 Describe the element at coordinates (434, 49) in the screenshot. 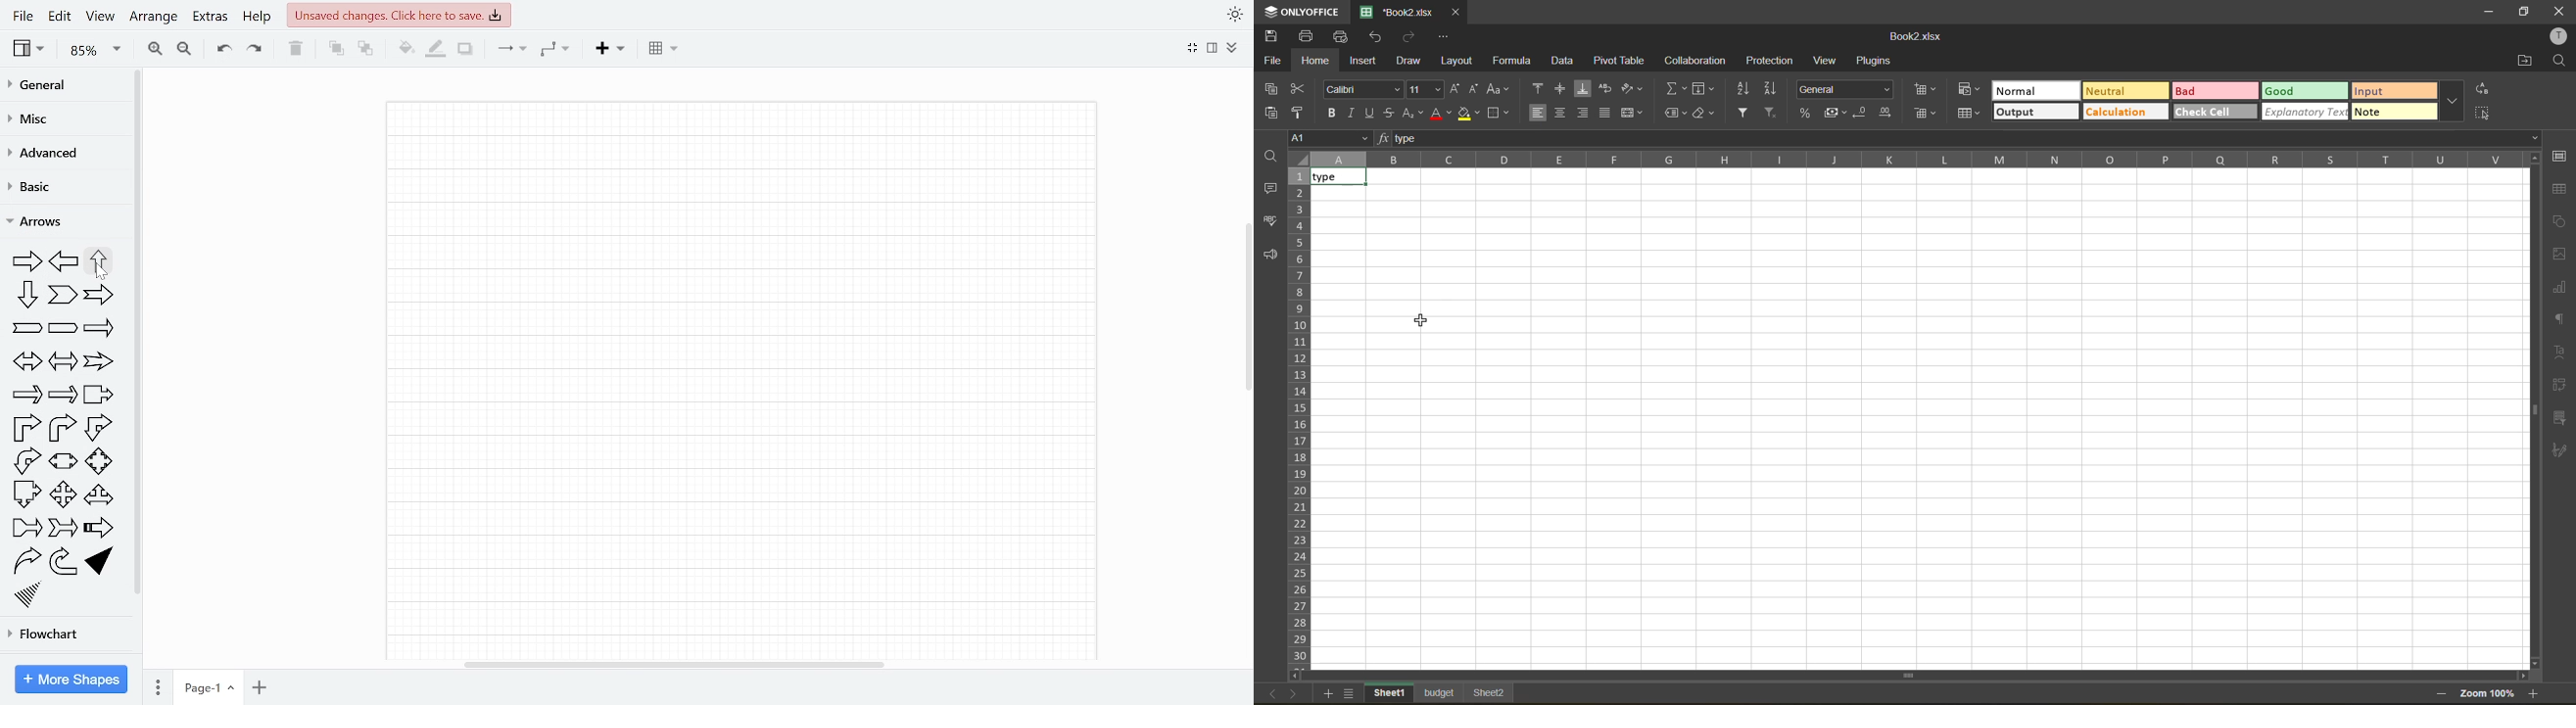

I see `Fill line` at that location.